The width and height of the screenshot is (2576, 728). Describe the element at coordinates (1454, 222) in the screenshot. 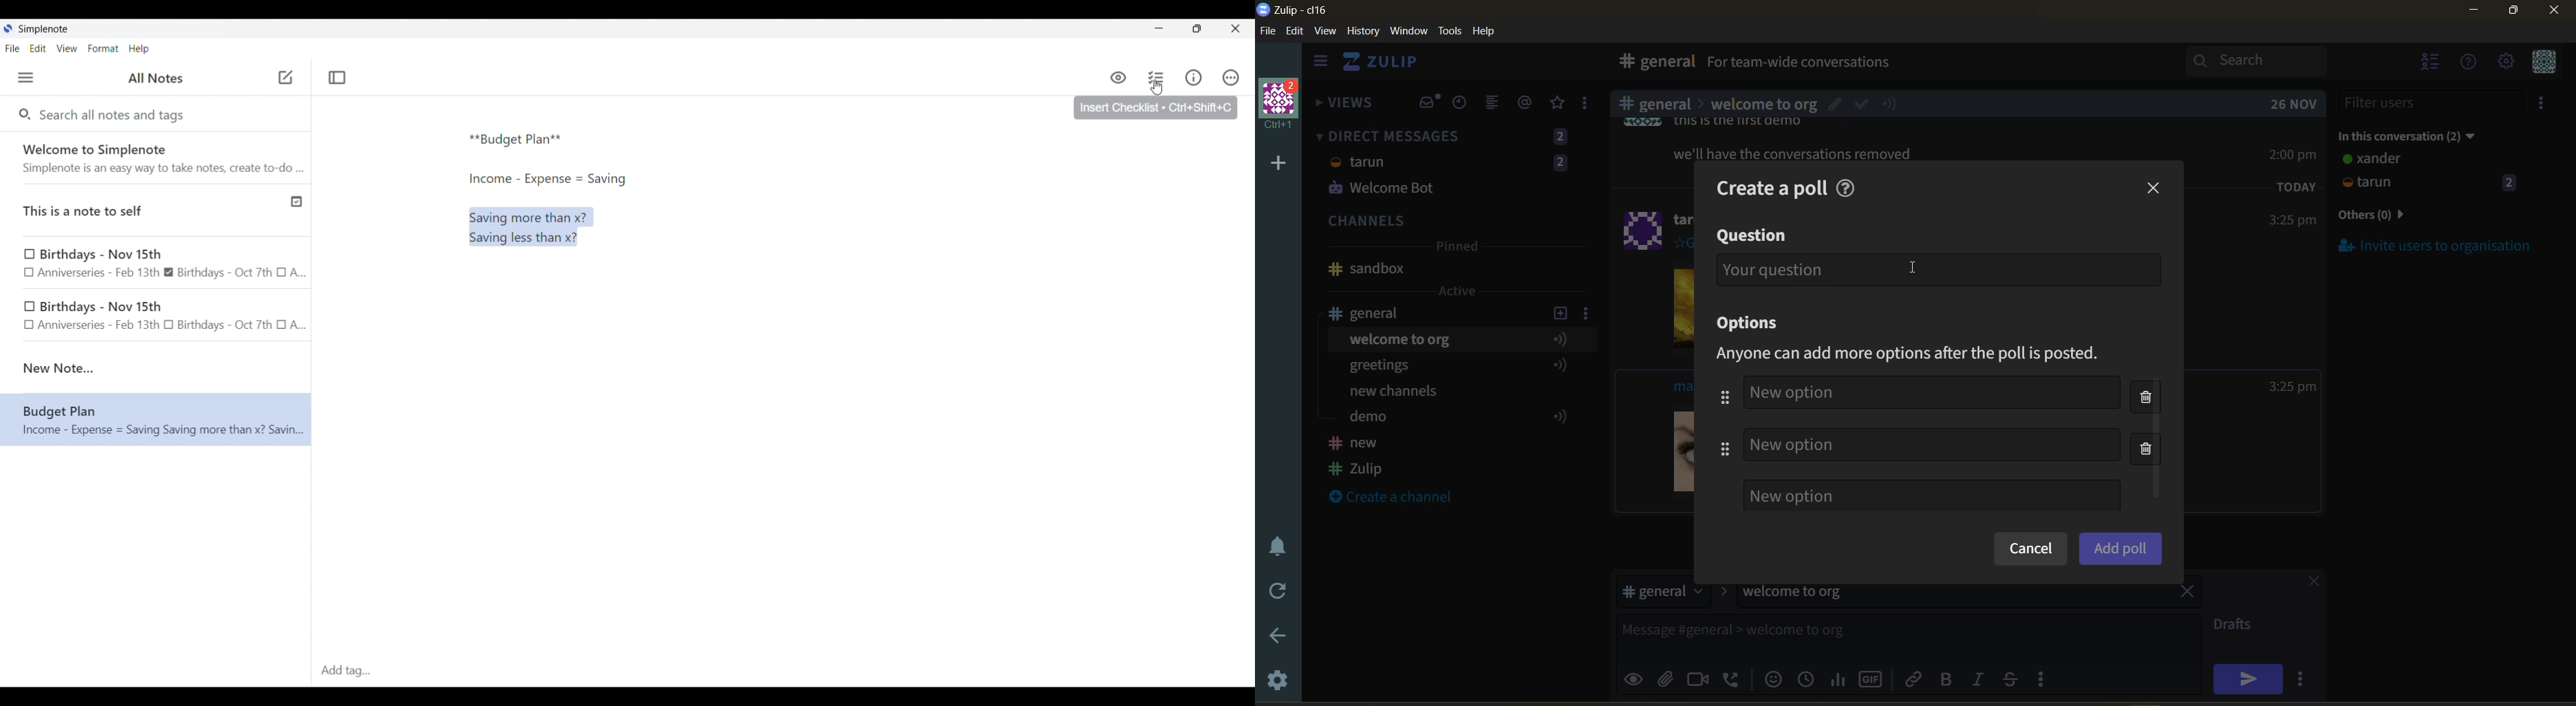

I see `channels` at that location.